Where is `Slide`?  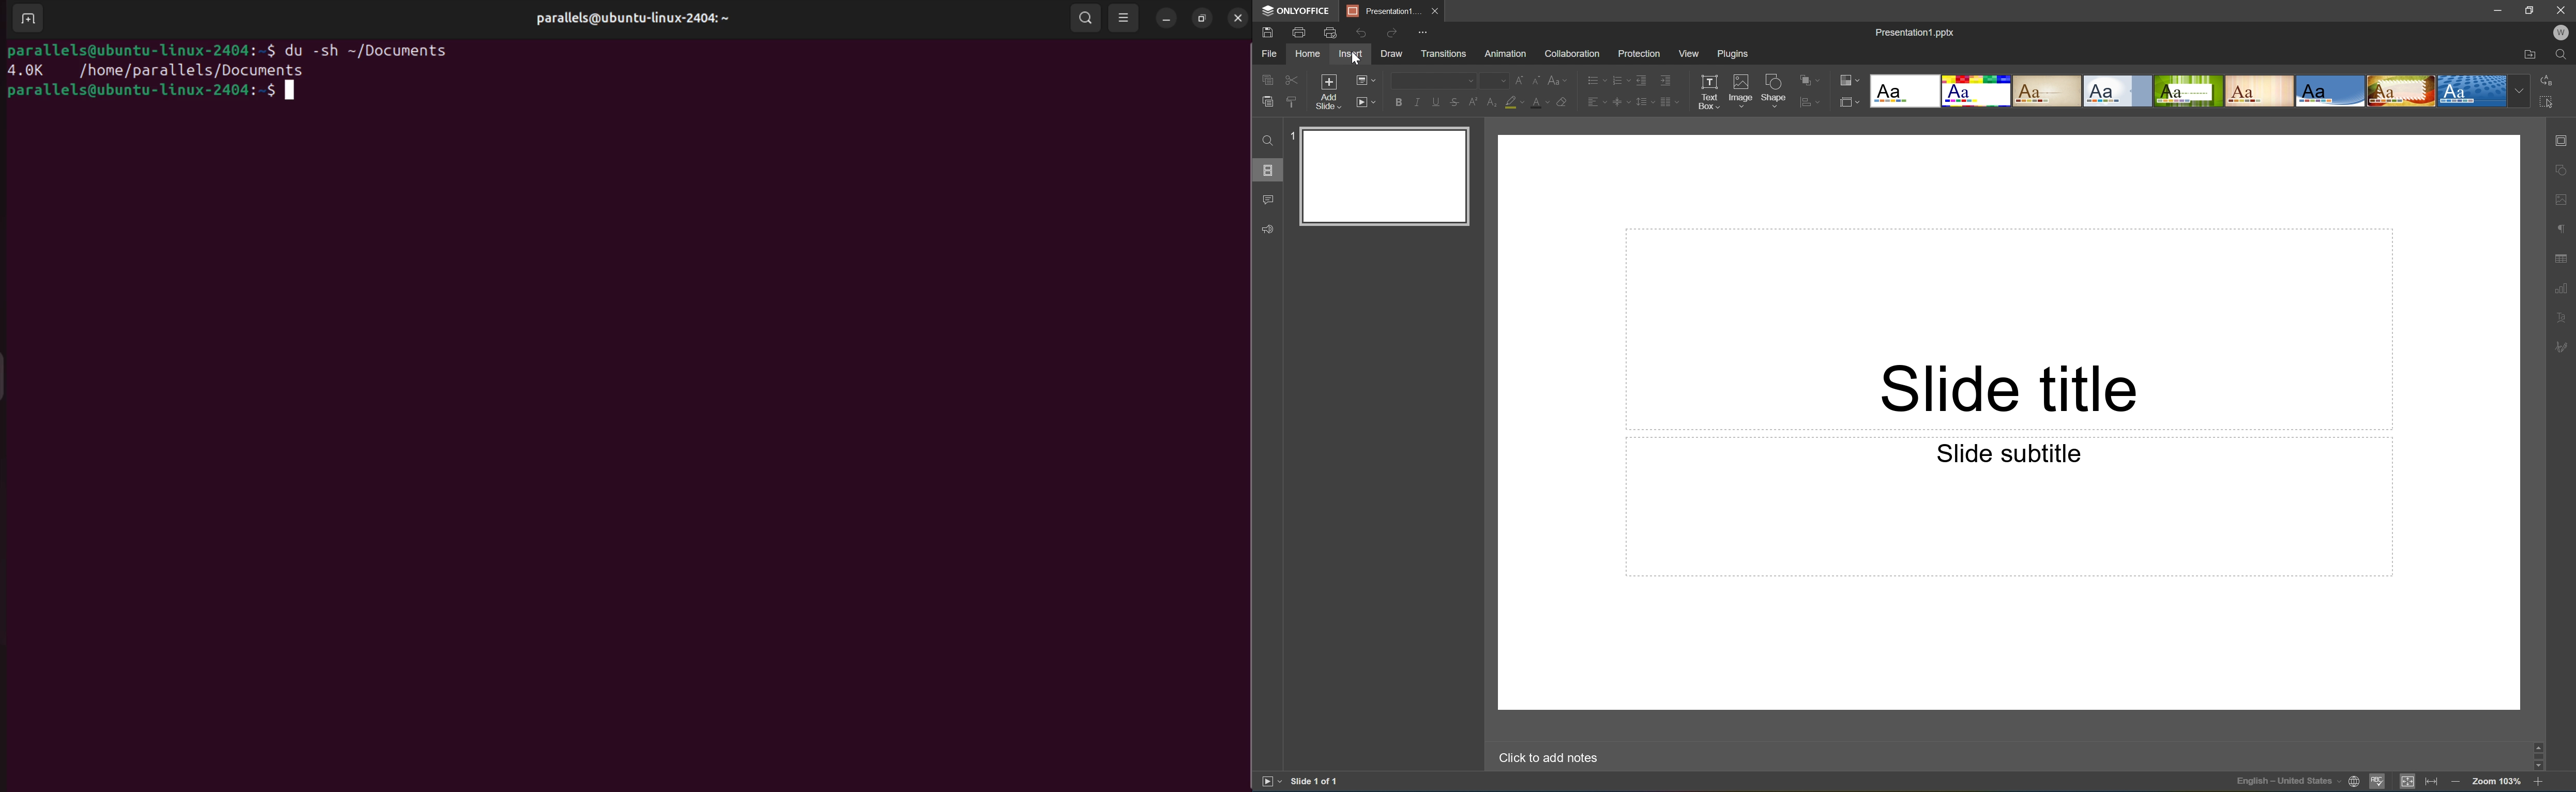 Slide is located at coordinates (1385, 176).